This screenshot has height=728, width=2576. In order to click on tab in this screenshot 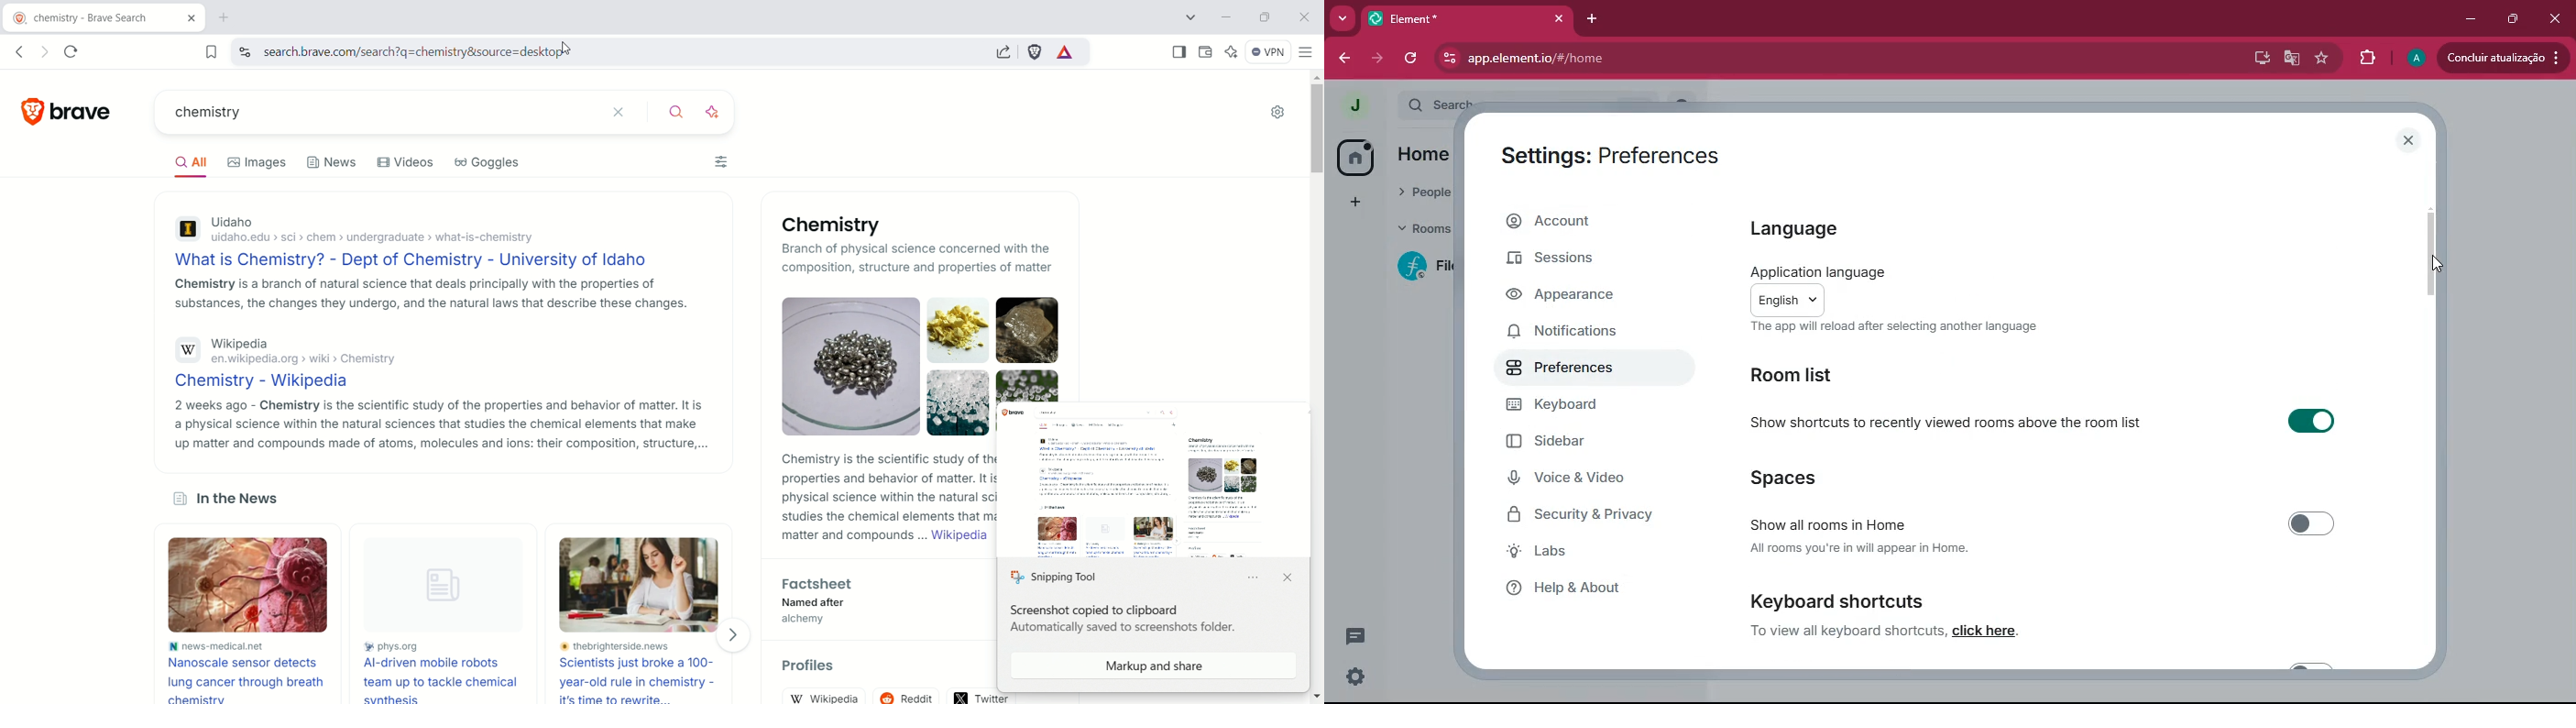, I will do `click(1444, 18)`.